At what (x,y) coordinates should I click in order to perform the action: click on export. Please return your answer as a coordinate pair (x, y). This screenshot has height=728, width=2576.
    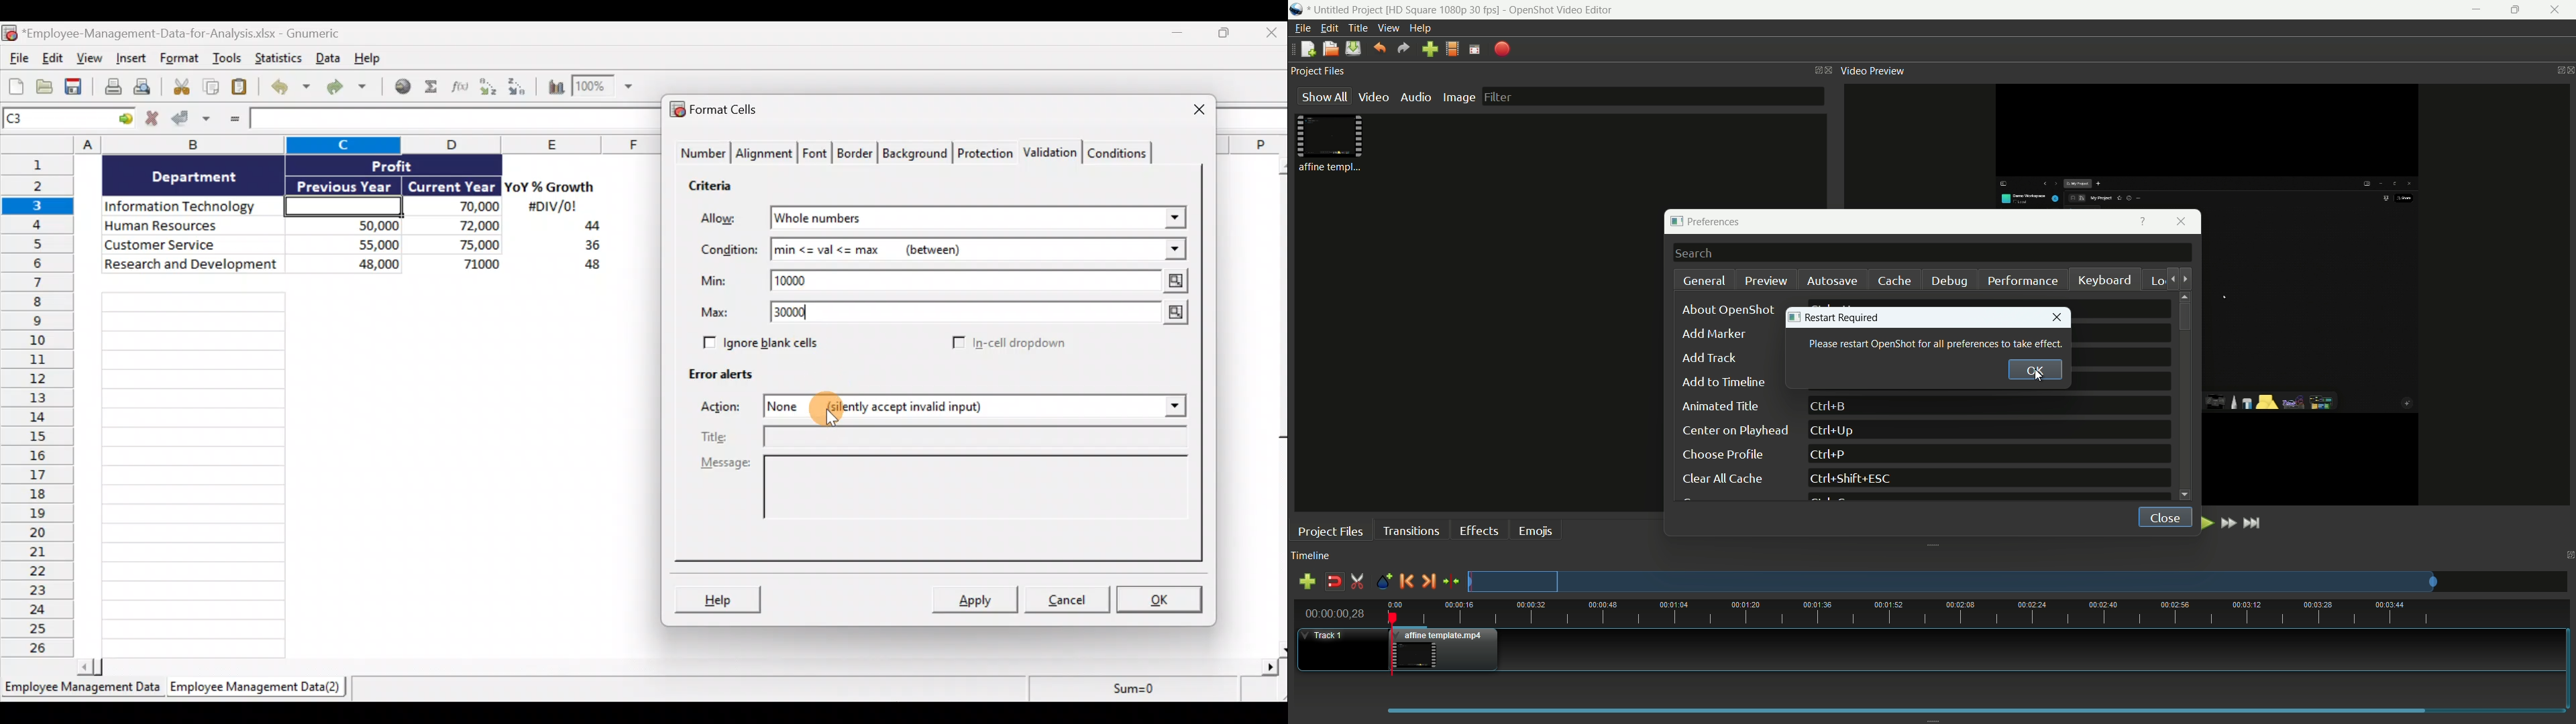
    Looking at the image, I should click on (1503, 49).